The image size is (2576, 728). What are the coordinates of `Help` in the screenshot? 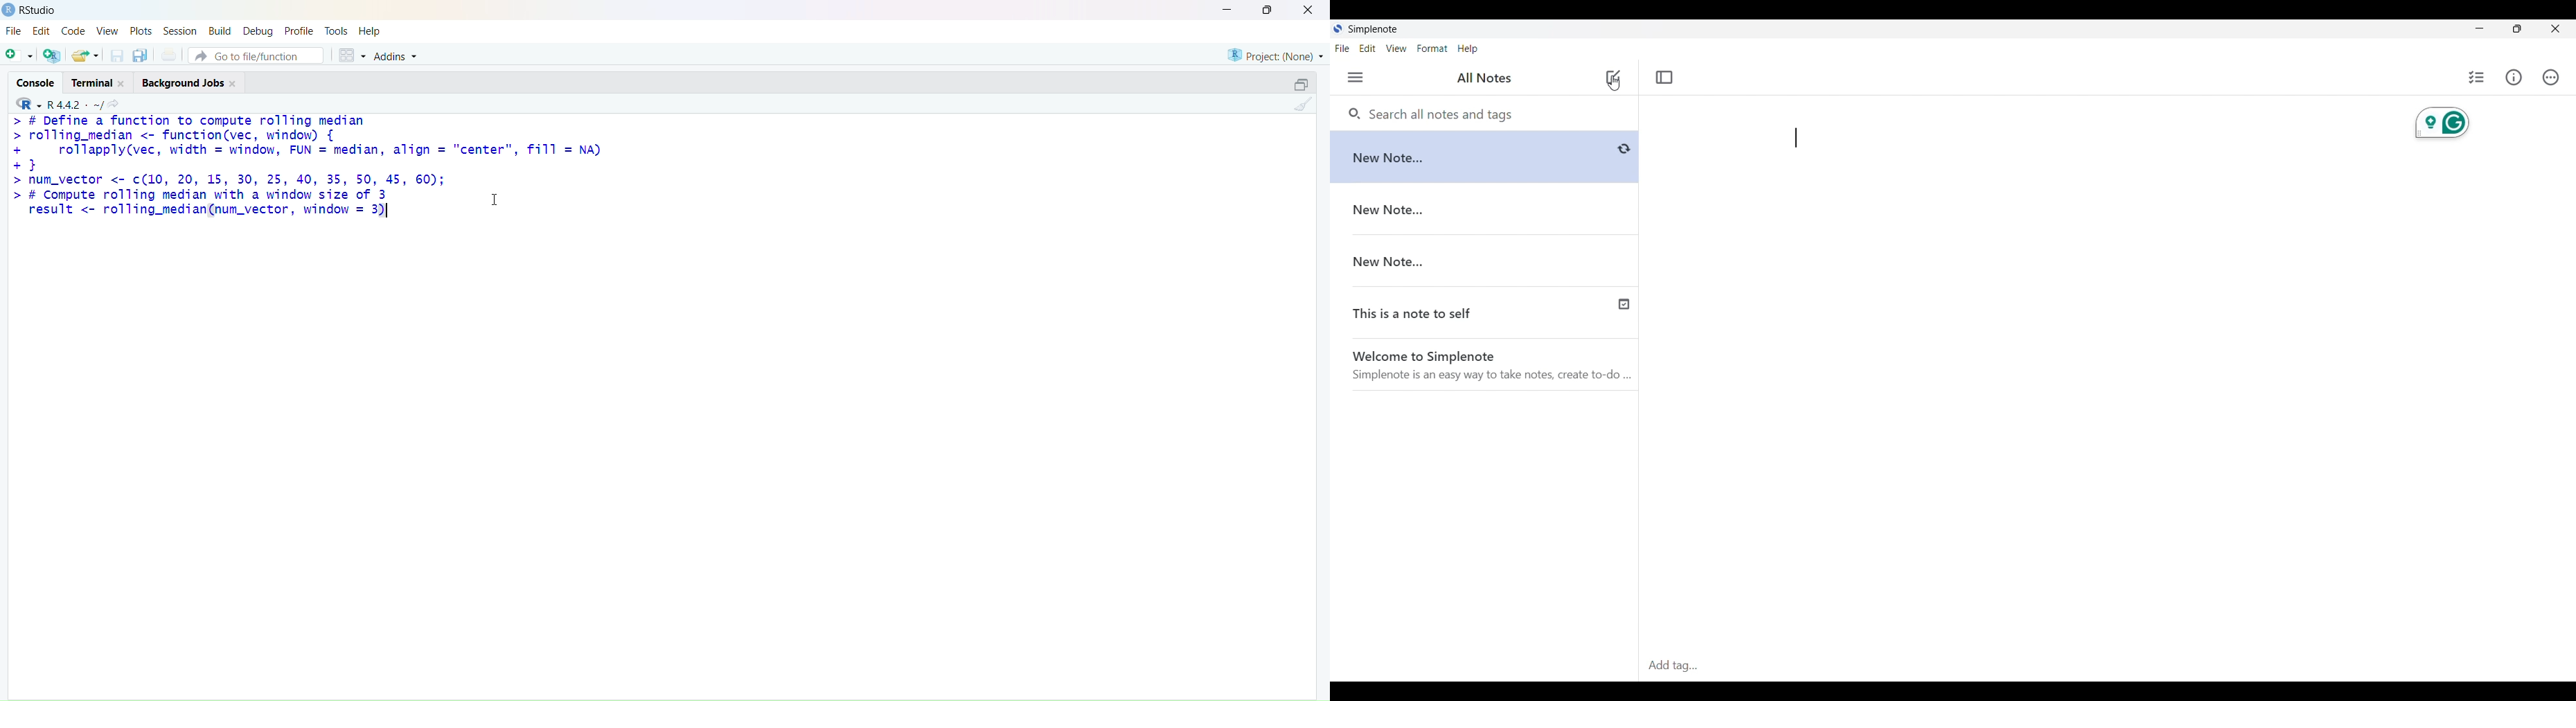 It's located at (1468, 49).